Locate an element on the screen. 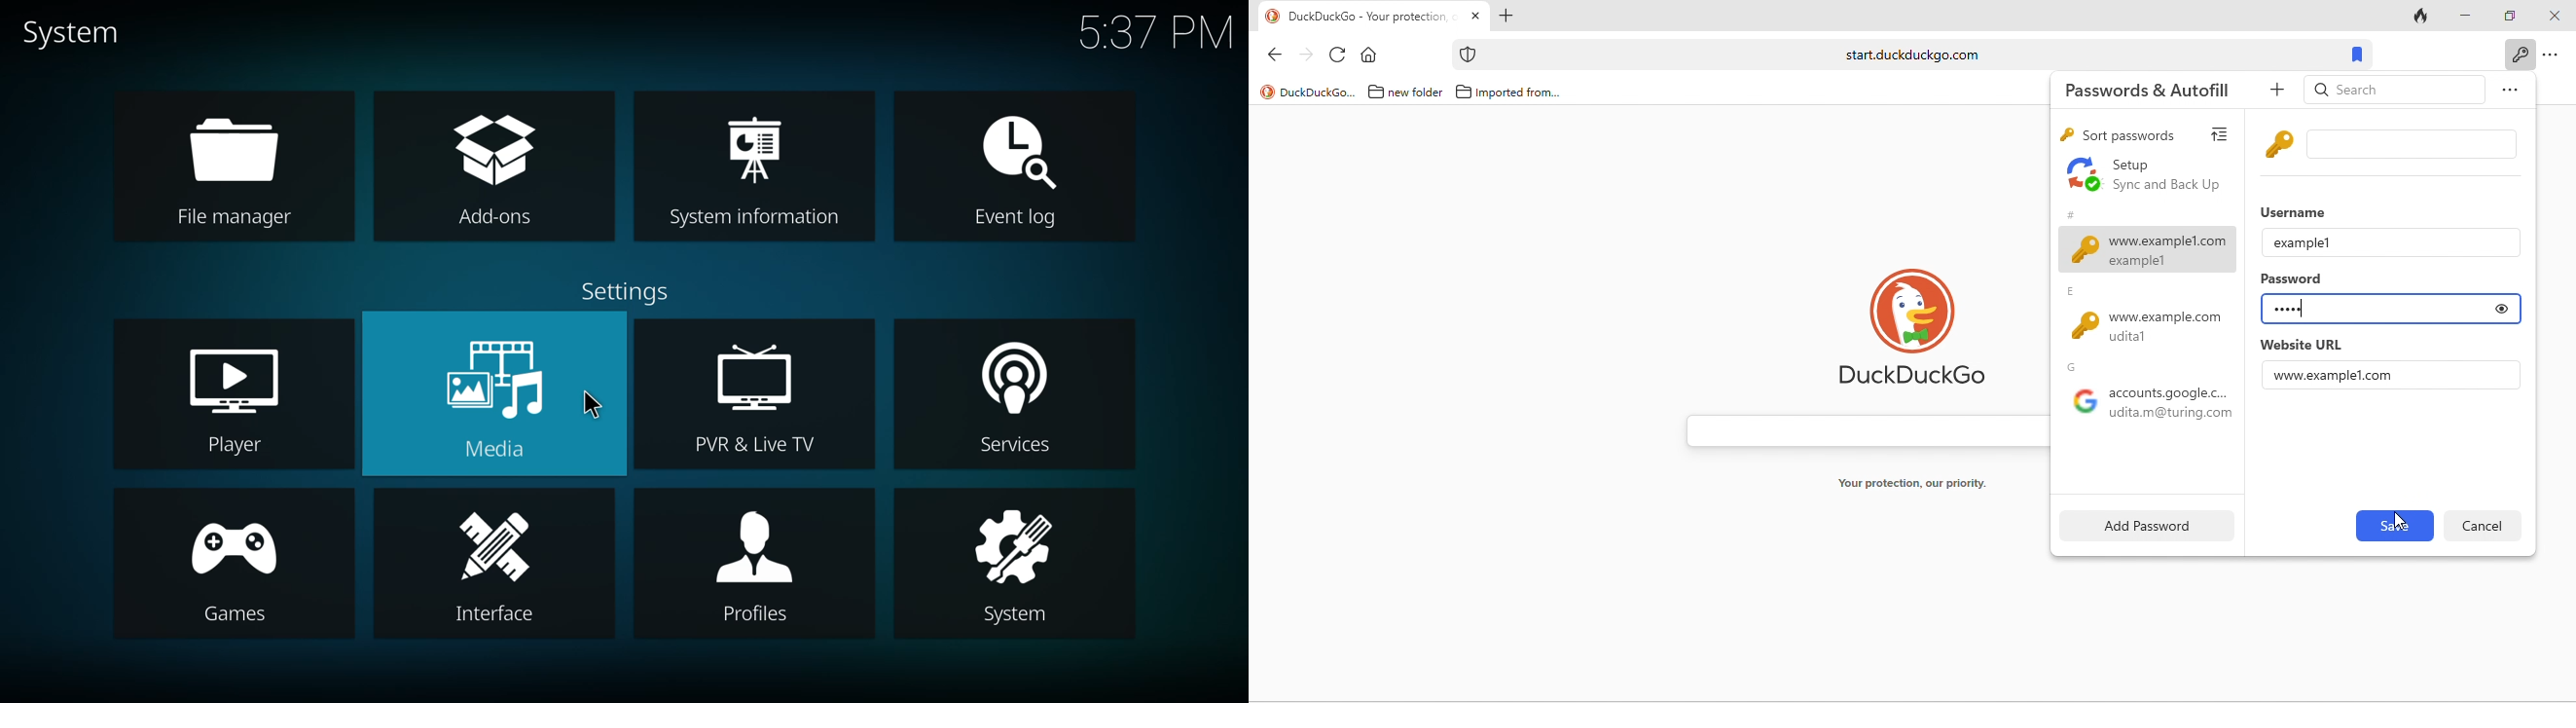 Image resolution: width=2576 pixels, height=728 pixels. start.duckduckgo.com is located at coordinates (1910, 55).